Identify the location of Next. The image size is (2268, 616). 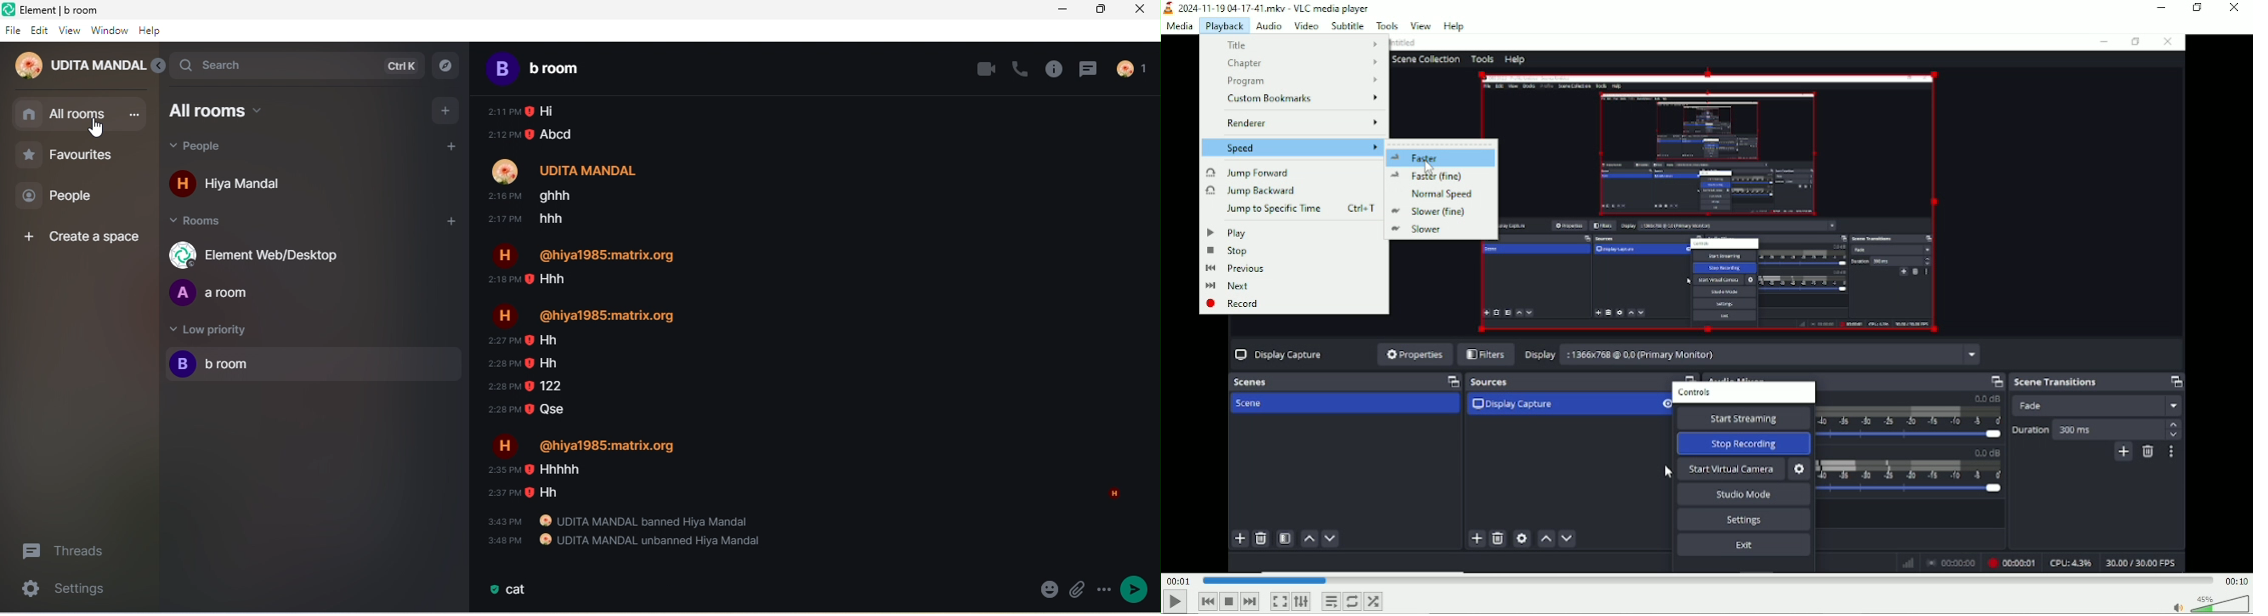
(1250, 601).